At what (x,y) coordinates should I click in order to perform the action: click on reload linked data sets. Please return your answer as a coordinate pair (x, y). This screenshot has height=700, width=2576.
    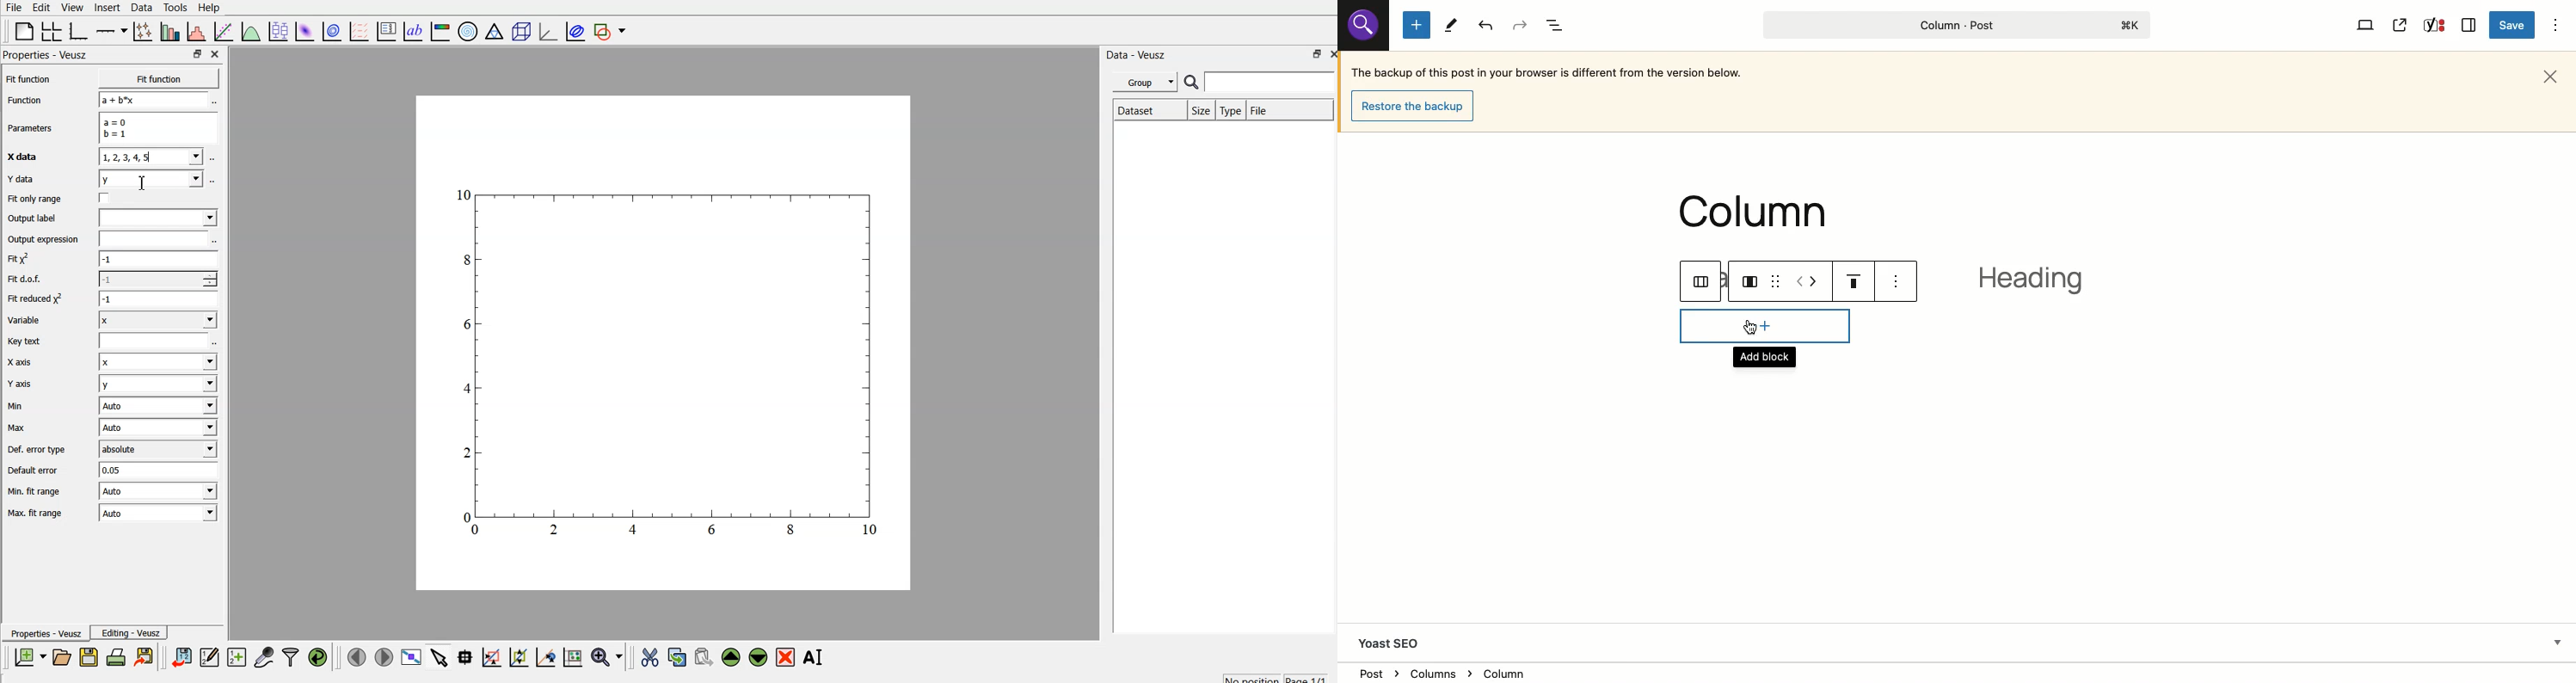
    Looking at the image, I should click on (320, 658).